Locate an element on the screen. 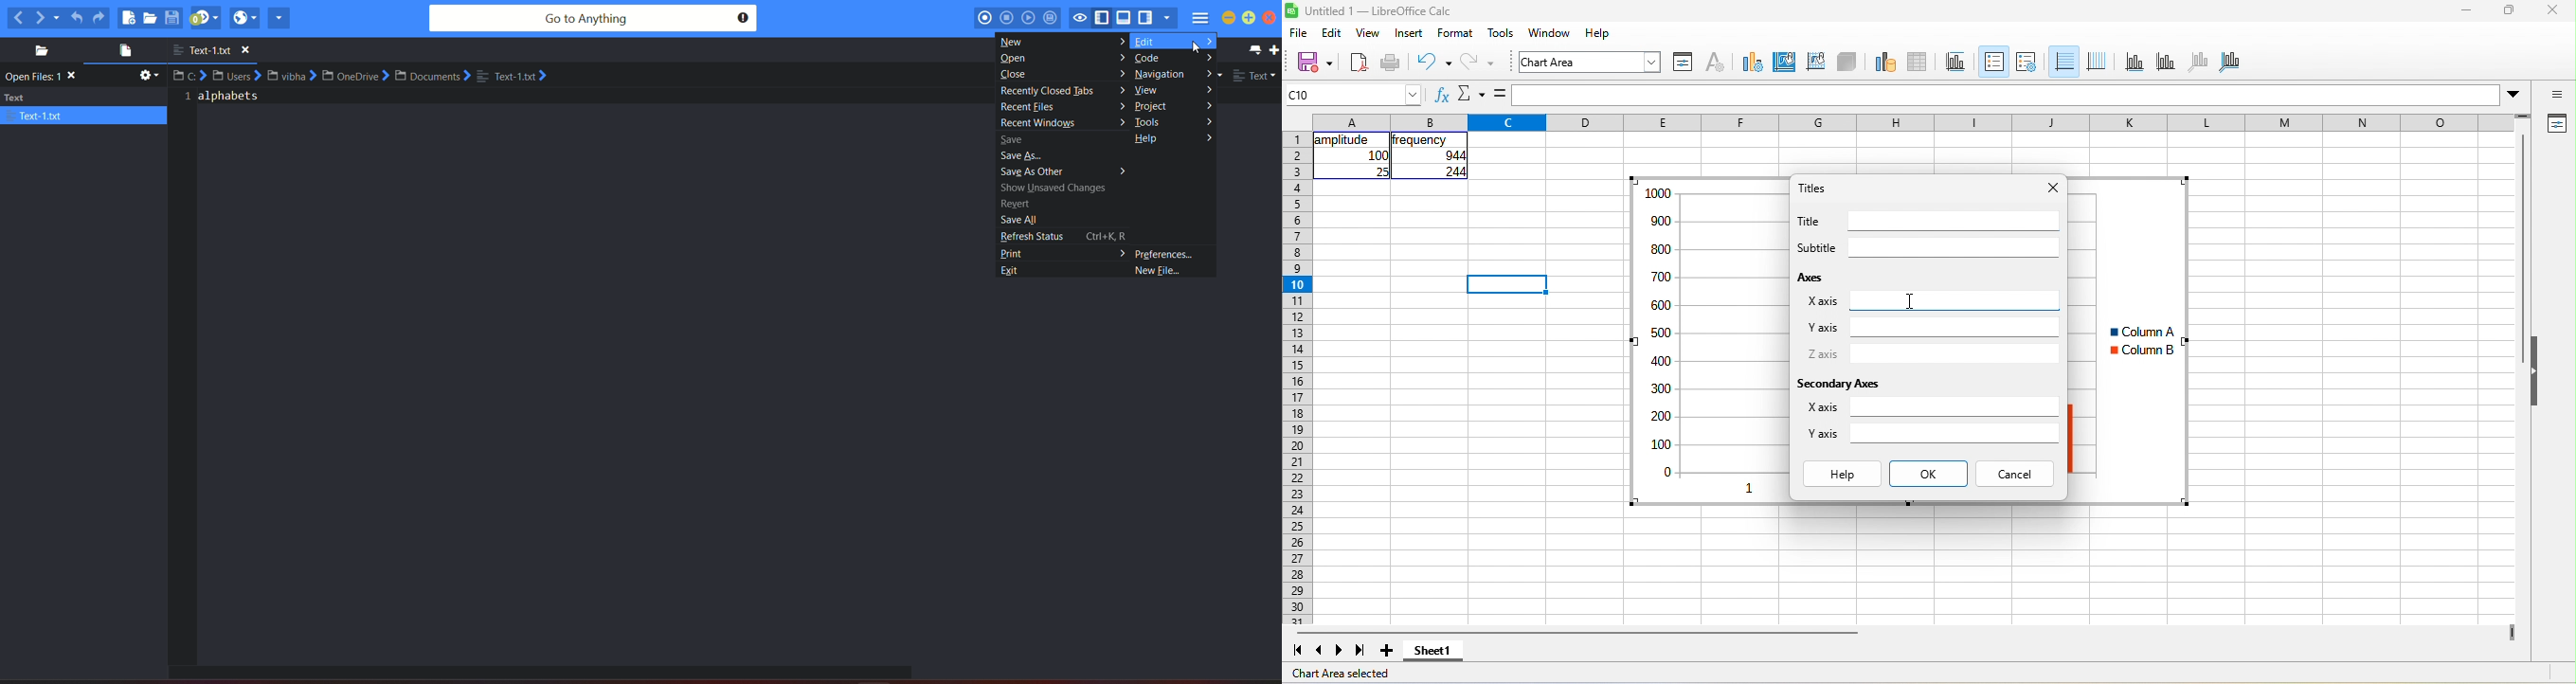  undo is located at coordinates (1434, 63).